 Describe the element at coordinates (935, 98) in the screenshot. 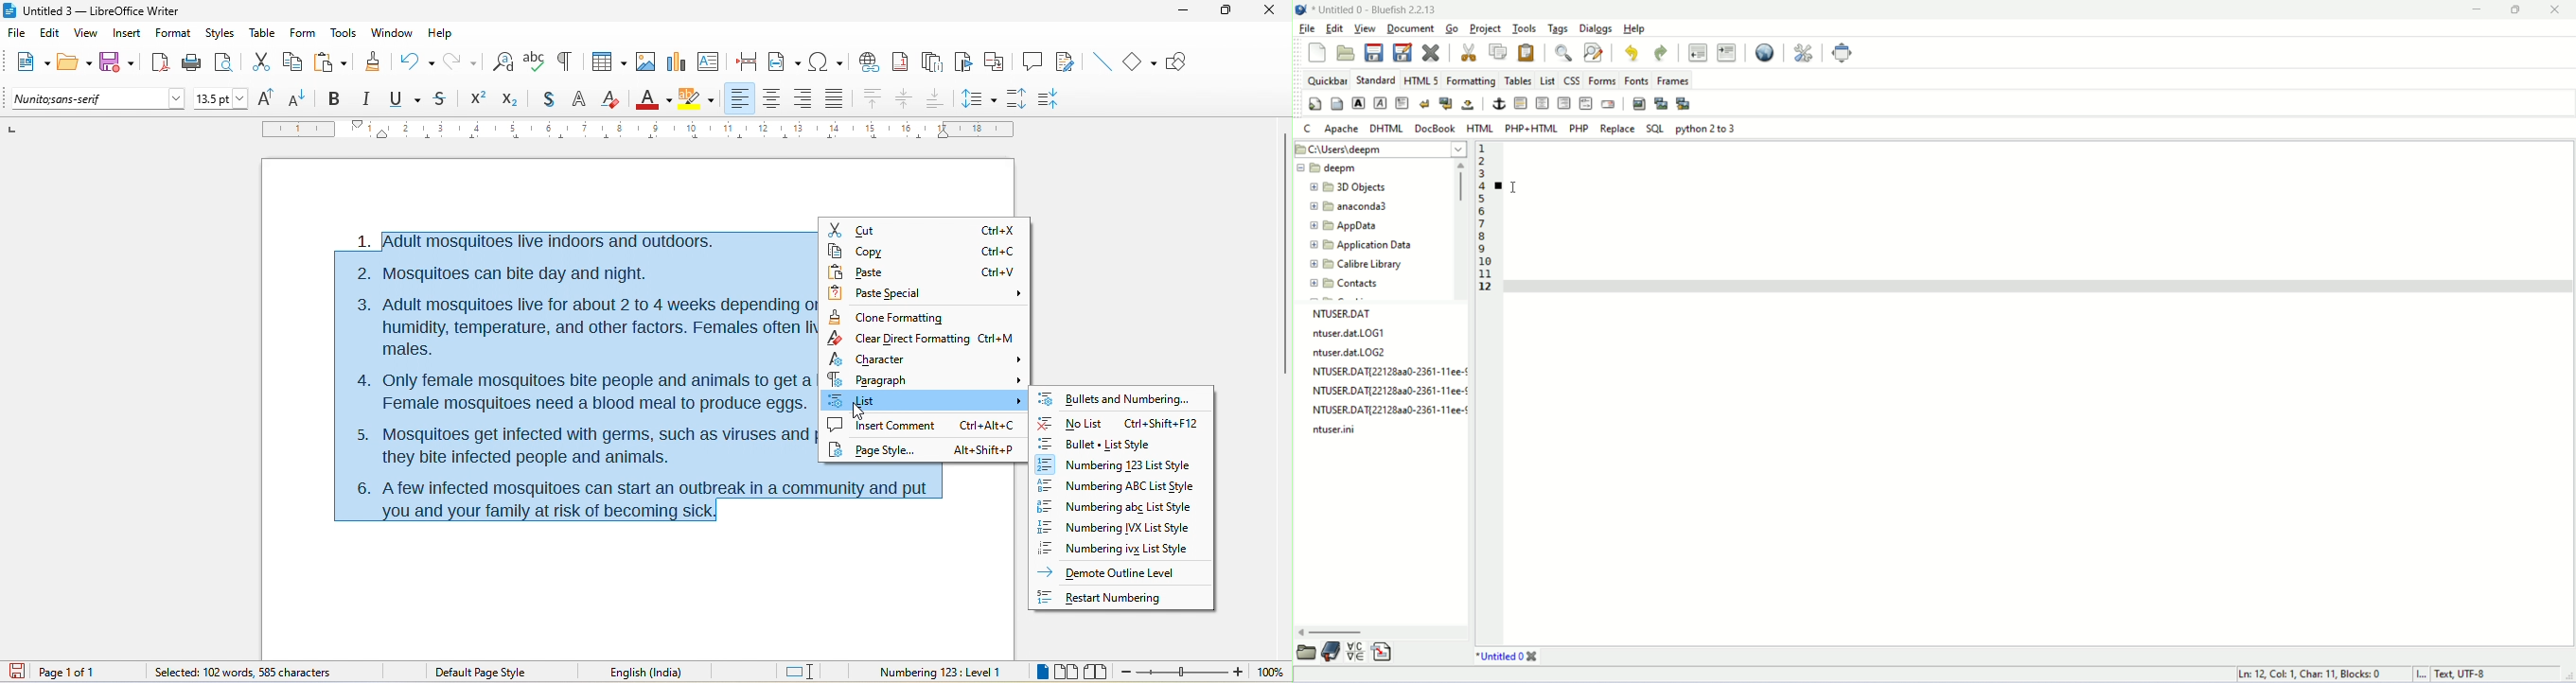

I see `align bottom` at that location.